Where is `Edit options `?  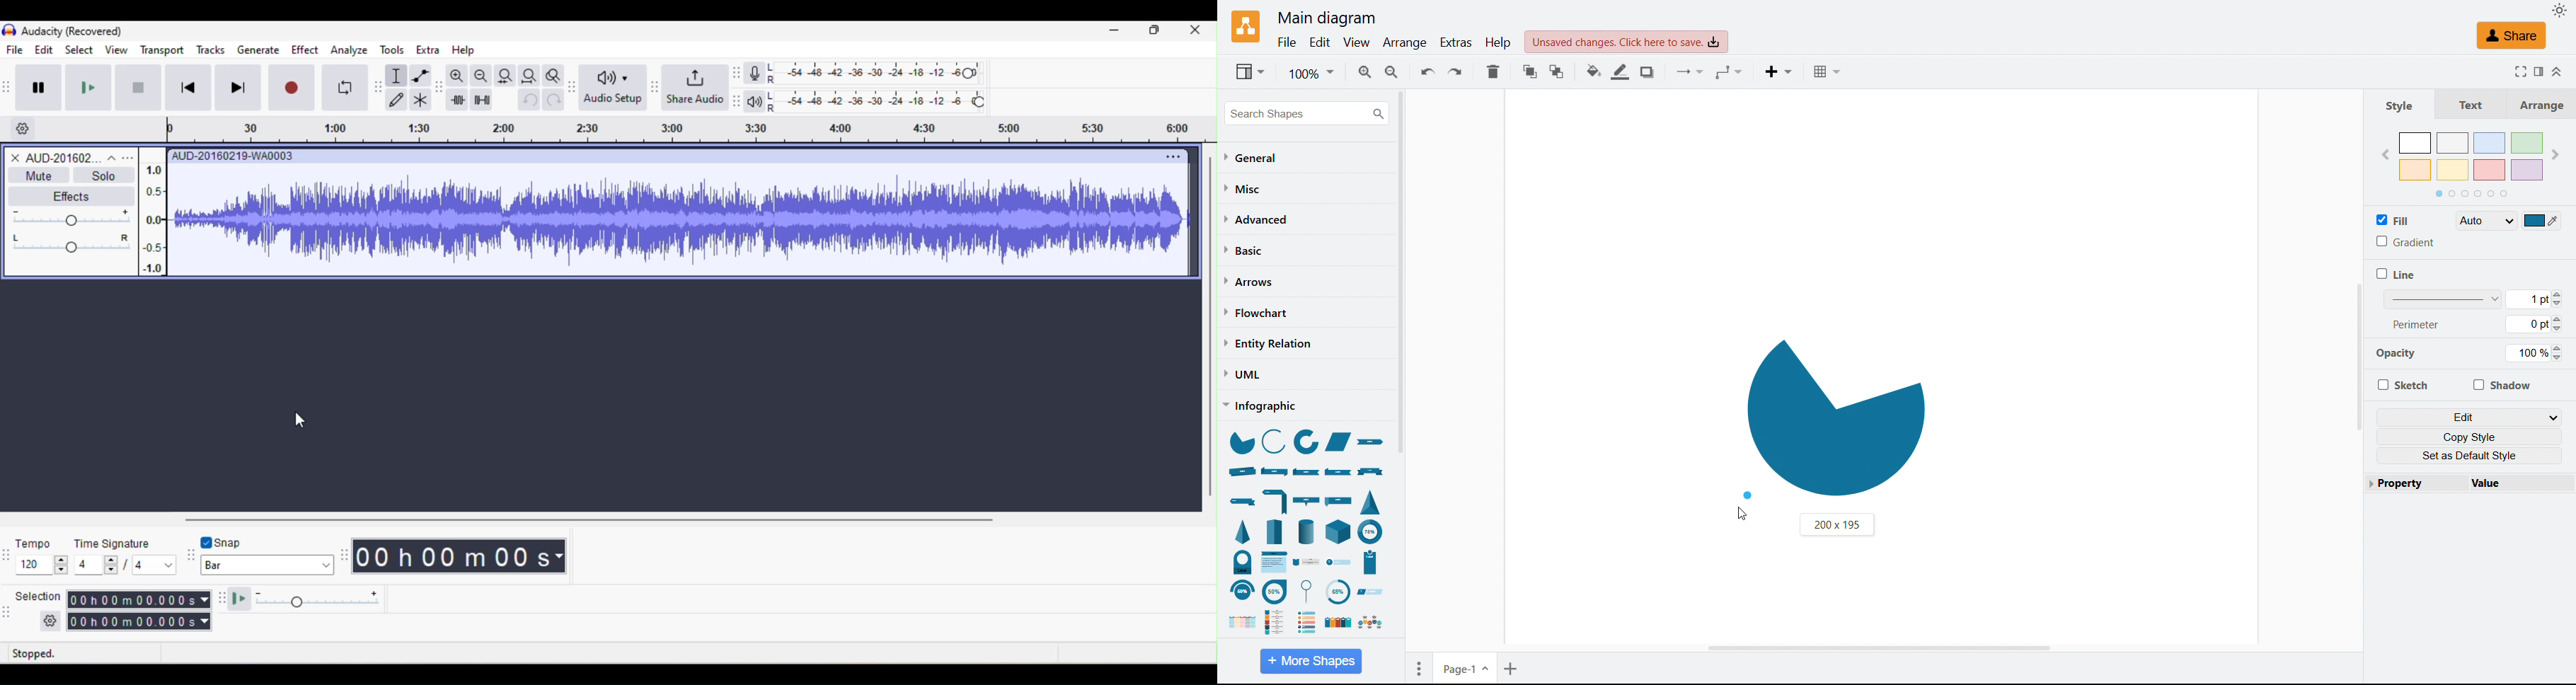 Edit options  is located at coordinates (2470, 417).